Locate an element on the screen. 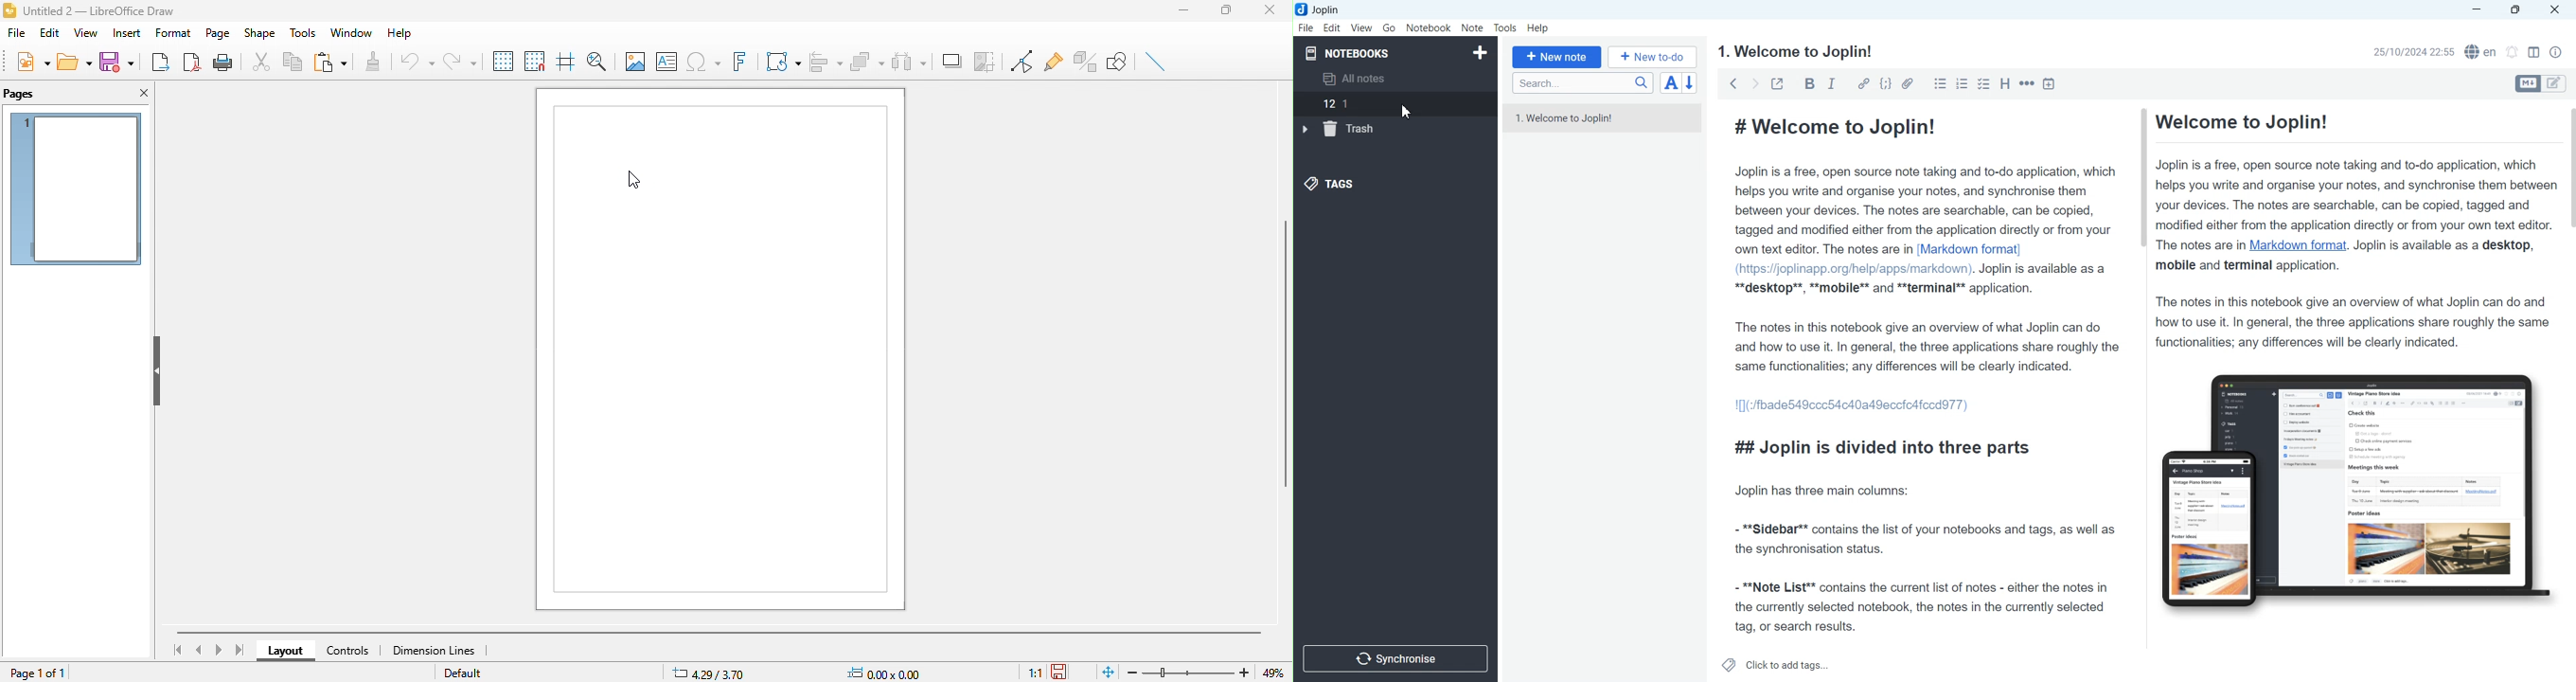 This screenshot has height=700, width=2576. Bold is located at coordinates (1808, 83).